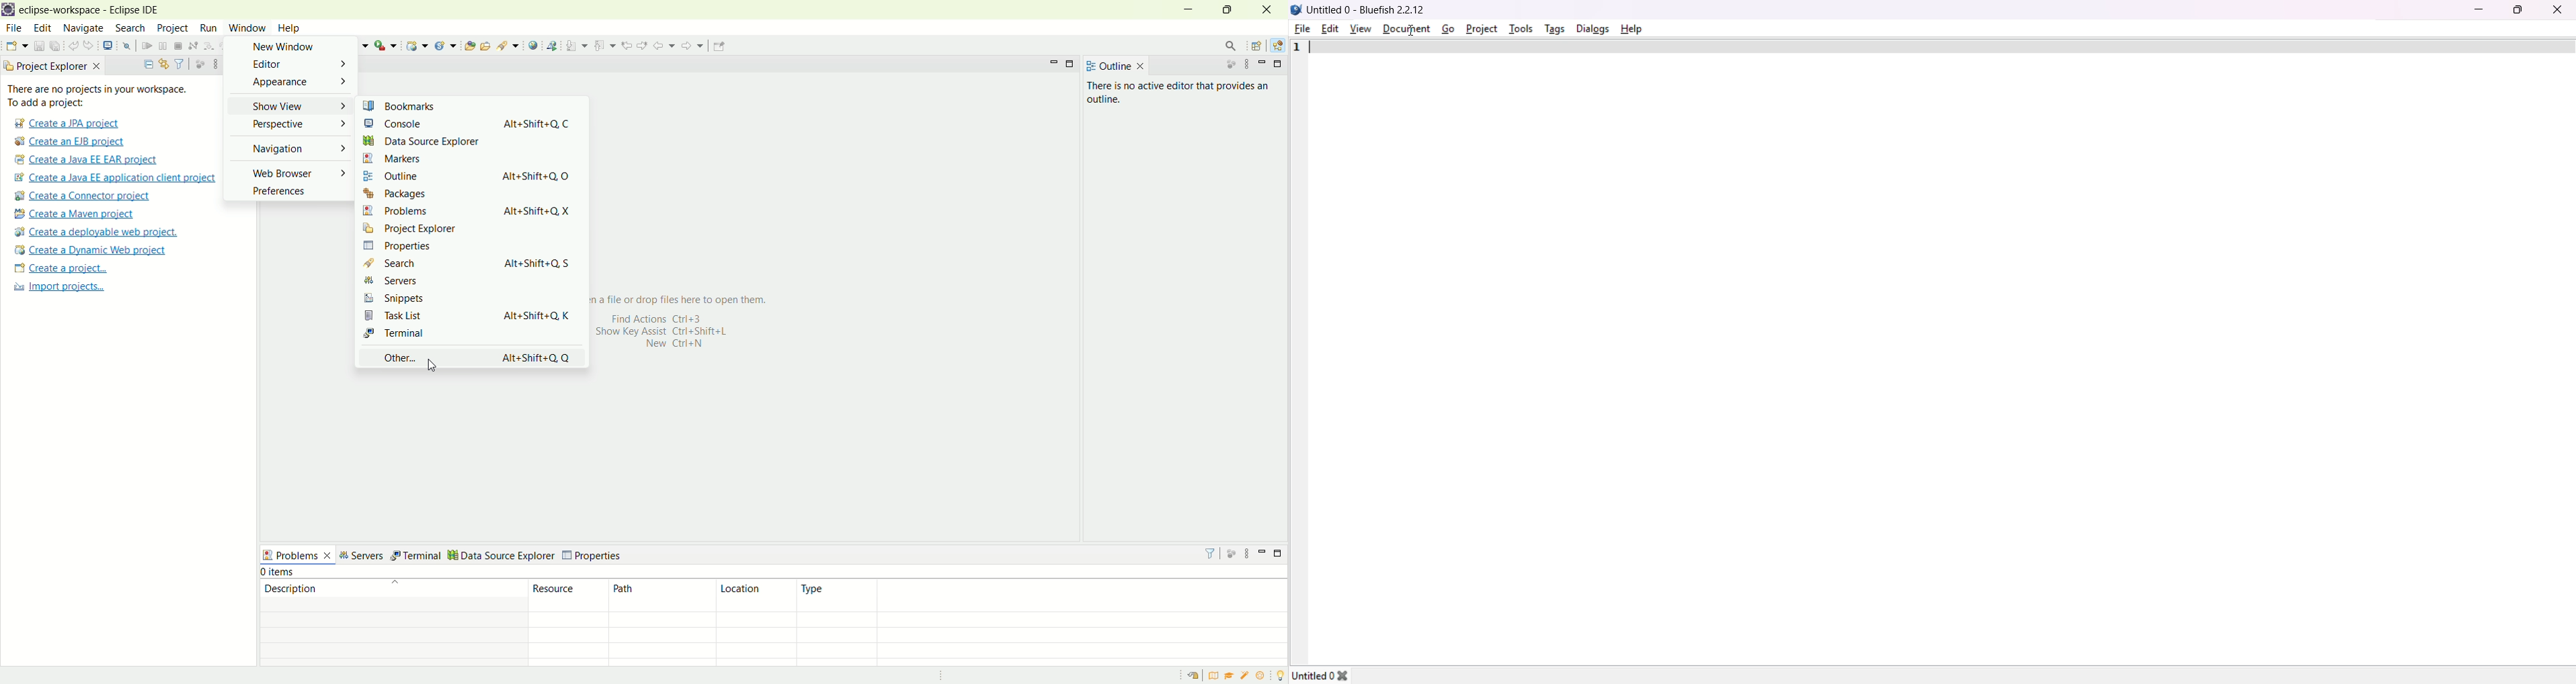 This screenshot has width=2576, height=700. What do you see at coordinates (192, 45) in the screenshot?
I see `disconnect` at bounding box center [192, 45].